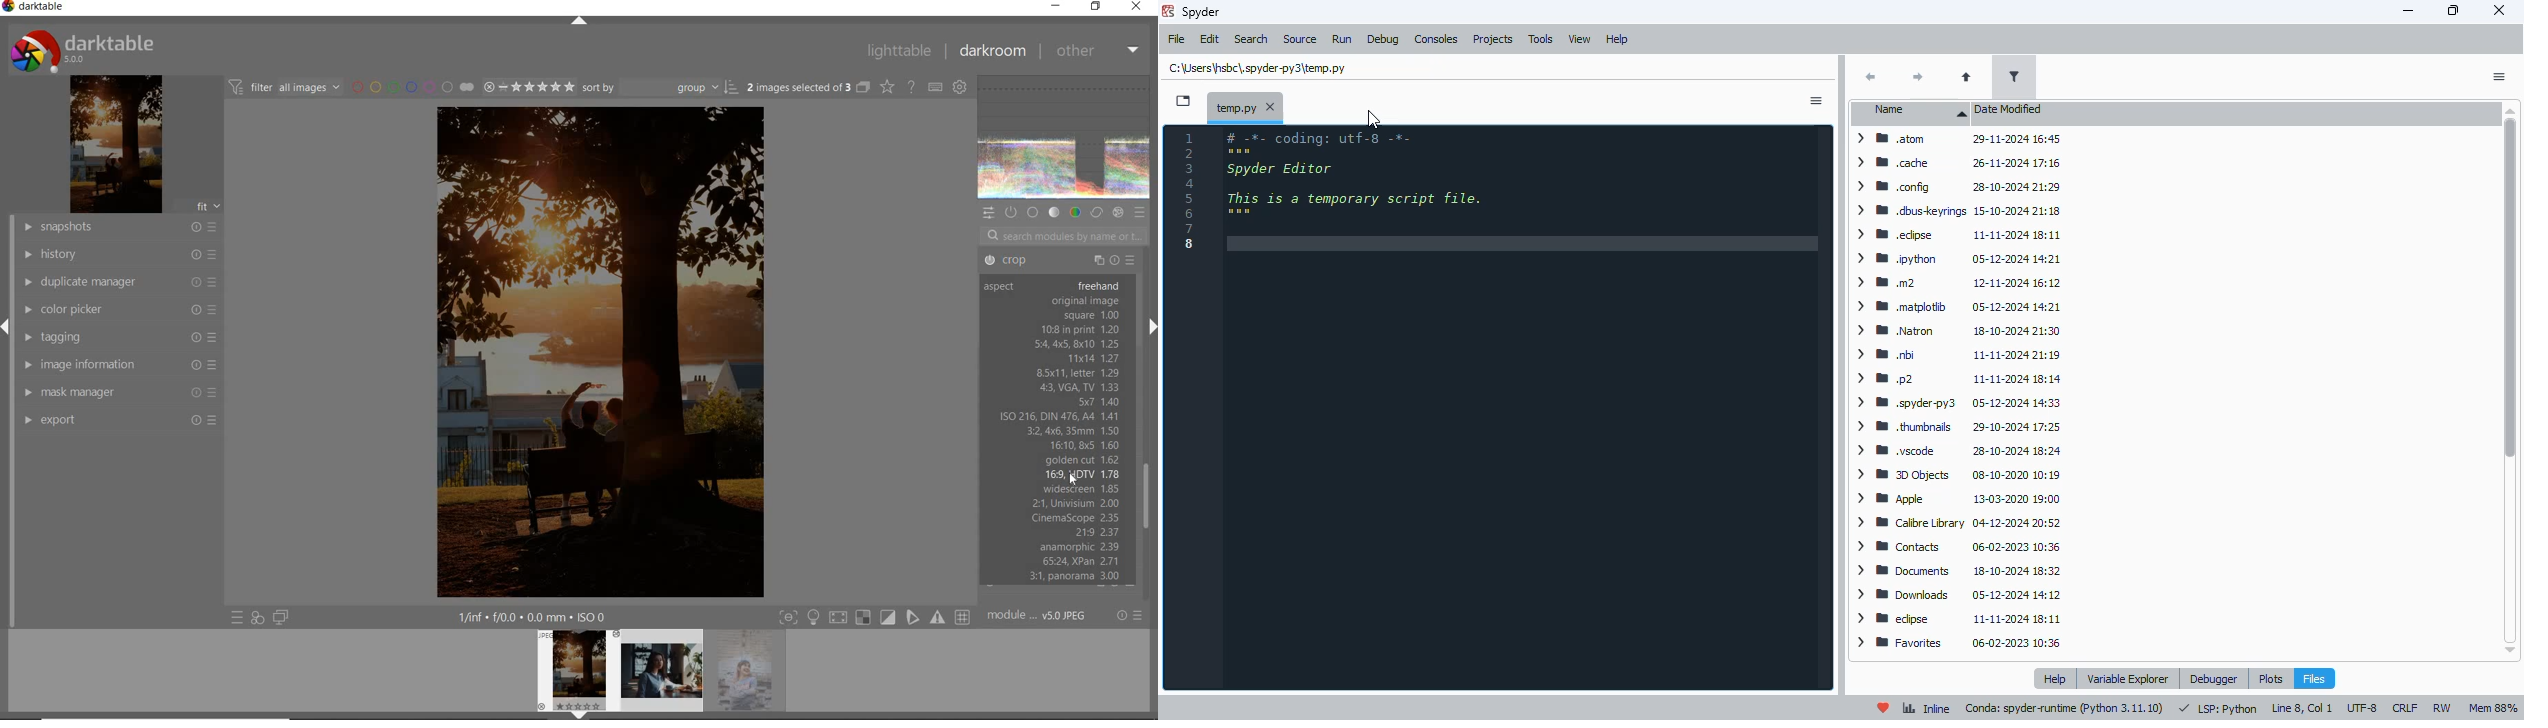 The width and height of the screenshot is (2548, 728). I want to click on line numbers, so click(1189, 192).